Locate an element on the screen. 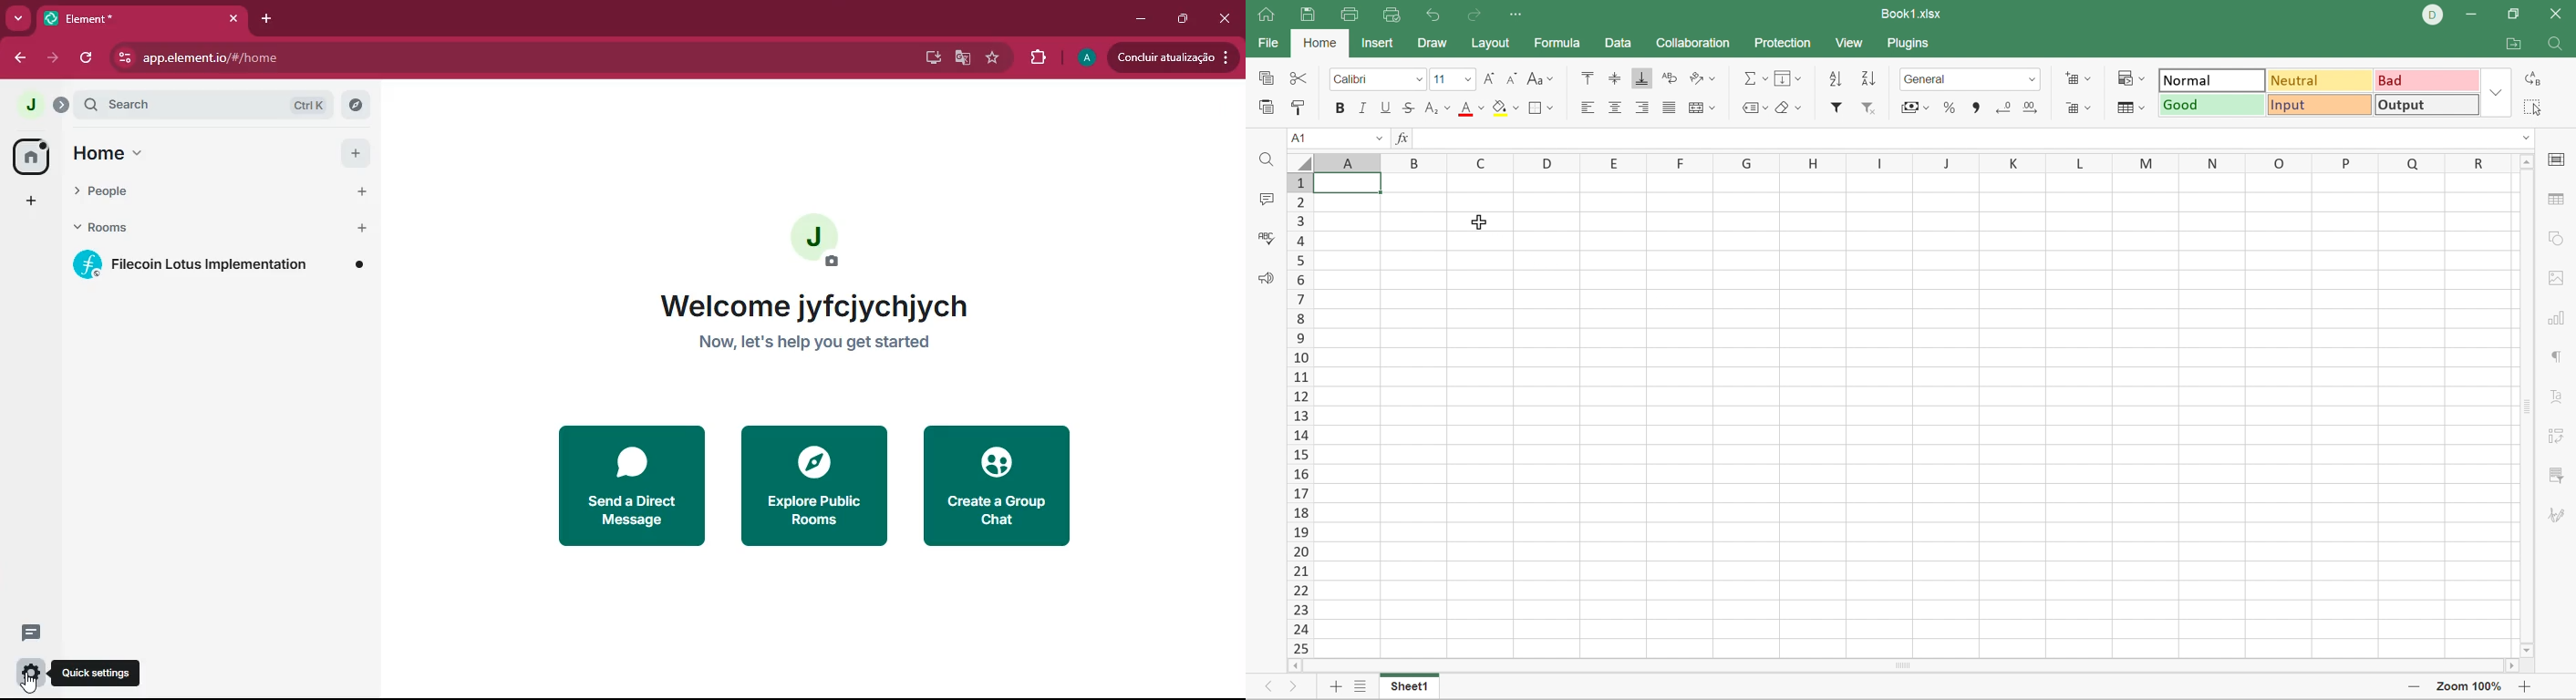 Image resolution: width=2576 pixels, height=700 pixels. Align Middle is located at coordinates (1617, 80).